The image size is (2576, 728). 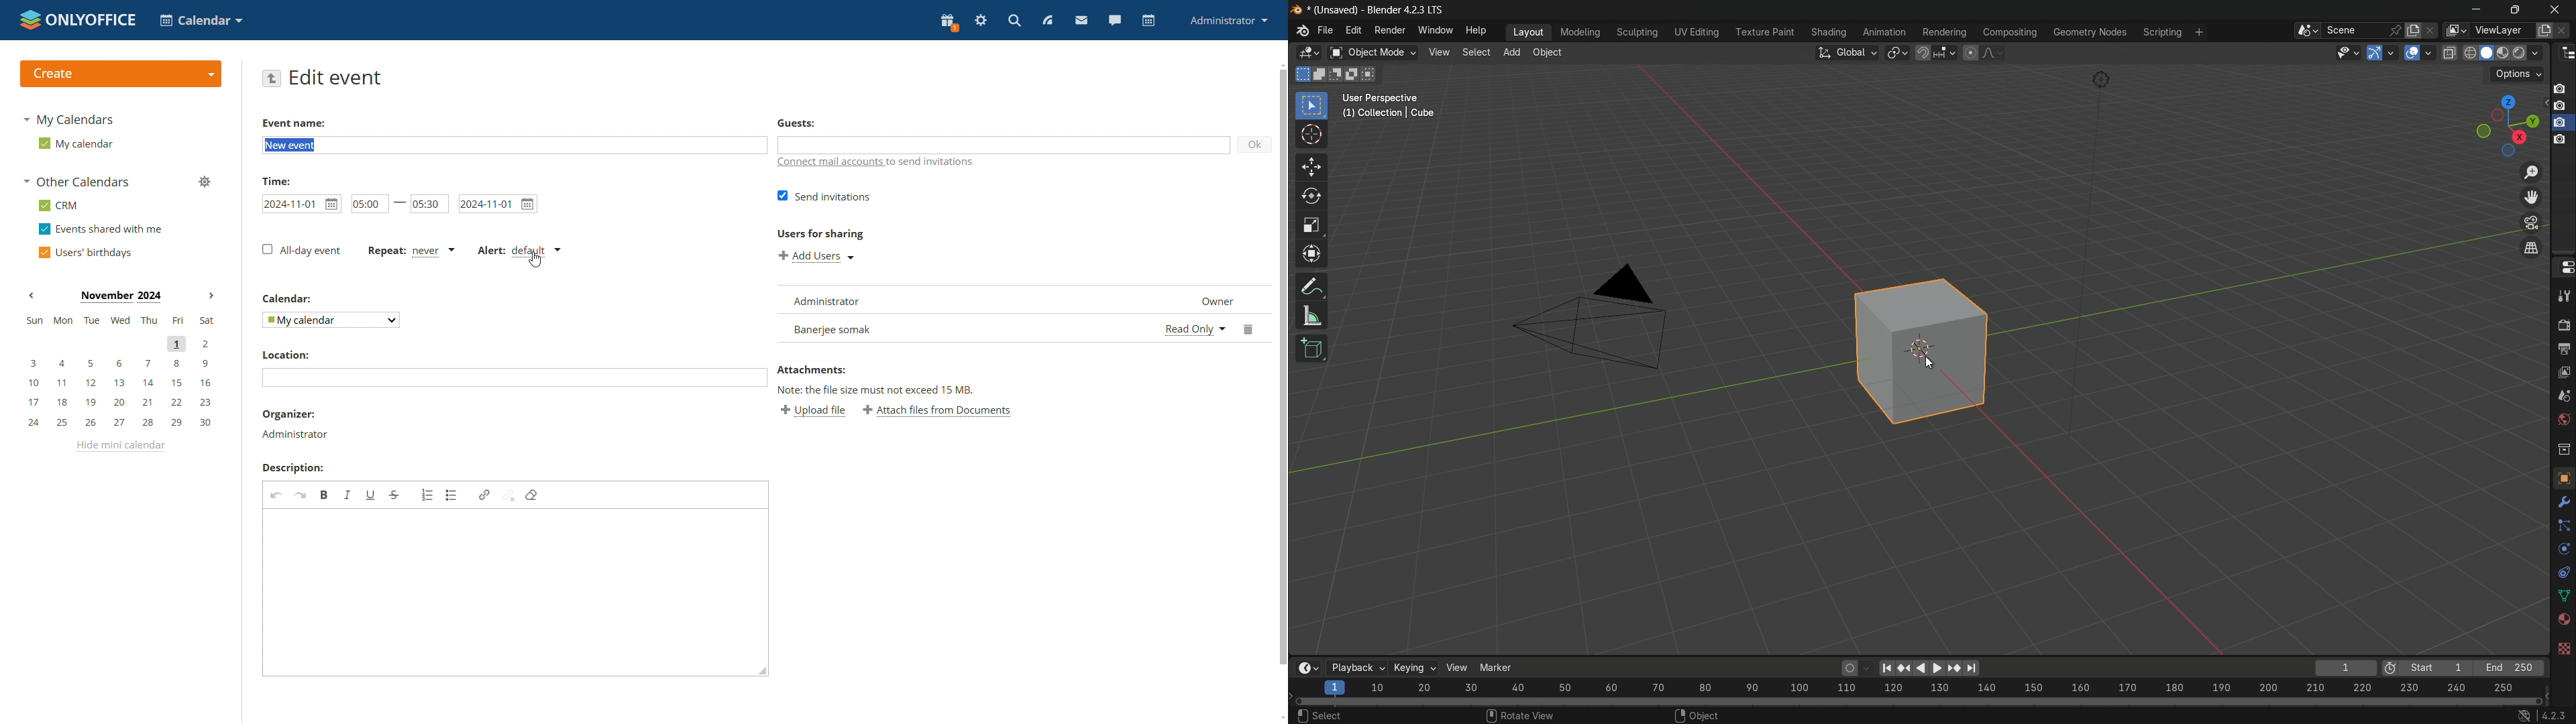 What do you see at coordinates (2431, 52) in the screenshot?
I see `overlay dropdown` at bounding box center [2431, 52].